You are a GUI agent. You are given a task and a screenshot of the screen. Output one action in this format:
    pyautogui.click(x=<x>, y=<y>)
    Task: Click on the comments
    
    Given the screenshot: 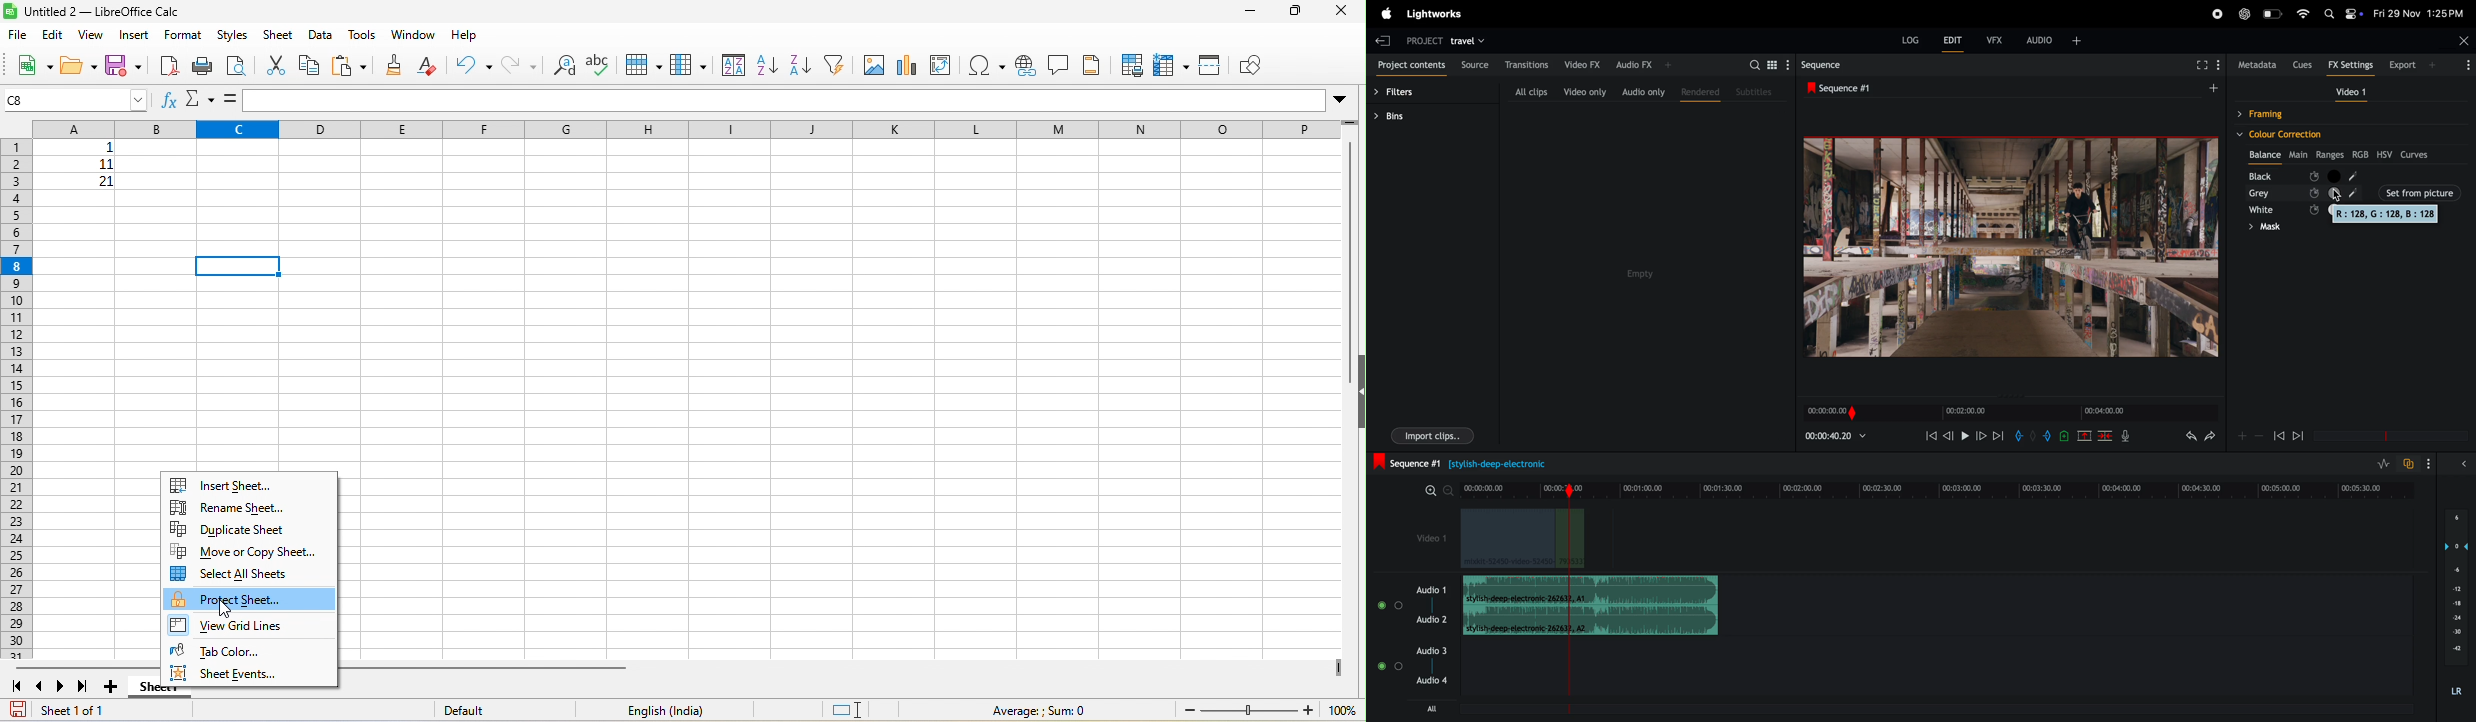 What is the action you would take?
    pyautogui.click(x=1059, y=64)
    